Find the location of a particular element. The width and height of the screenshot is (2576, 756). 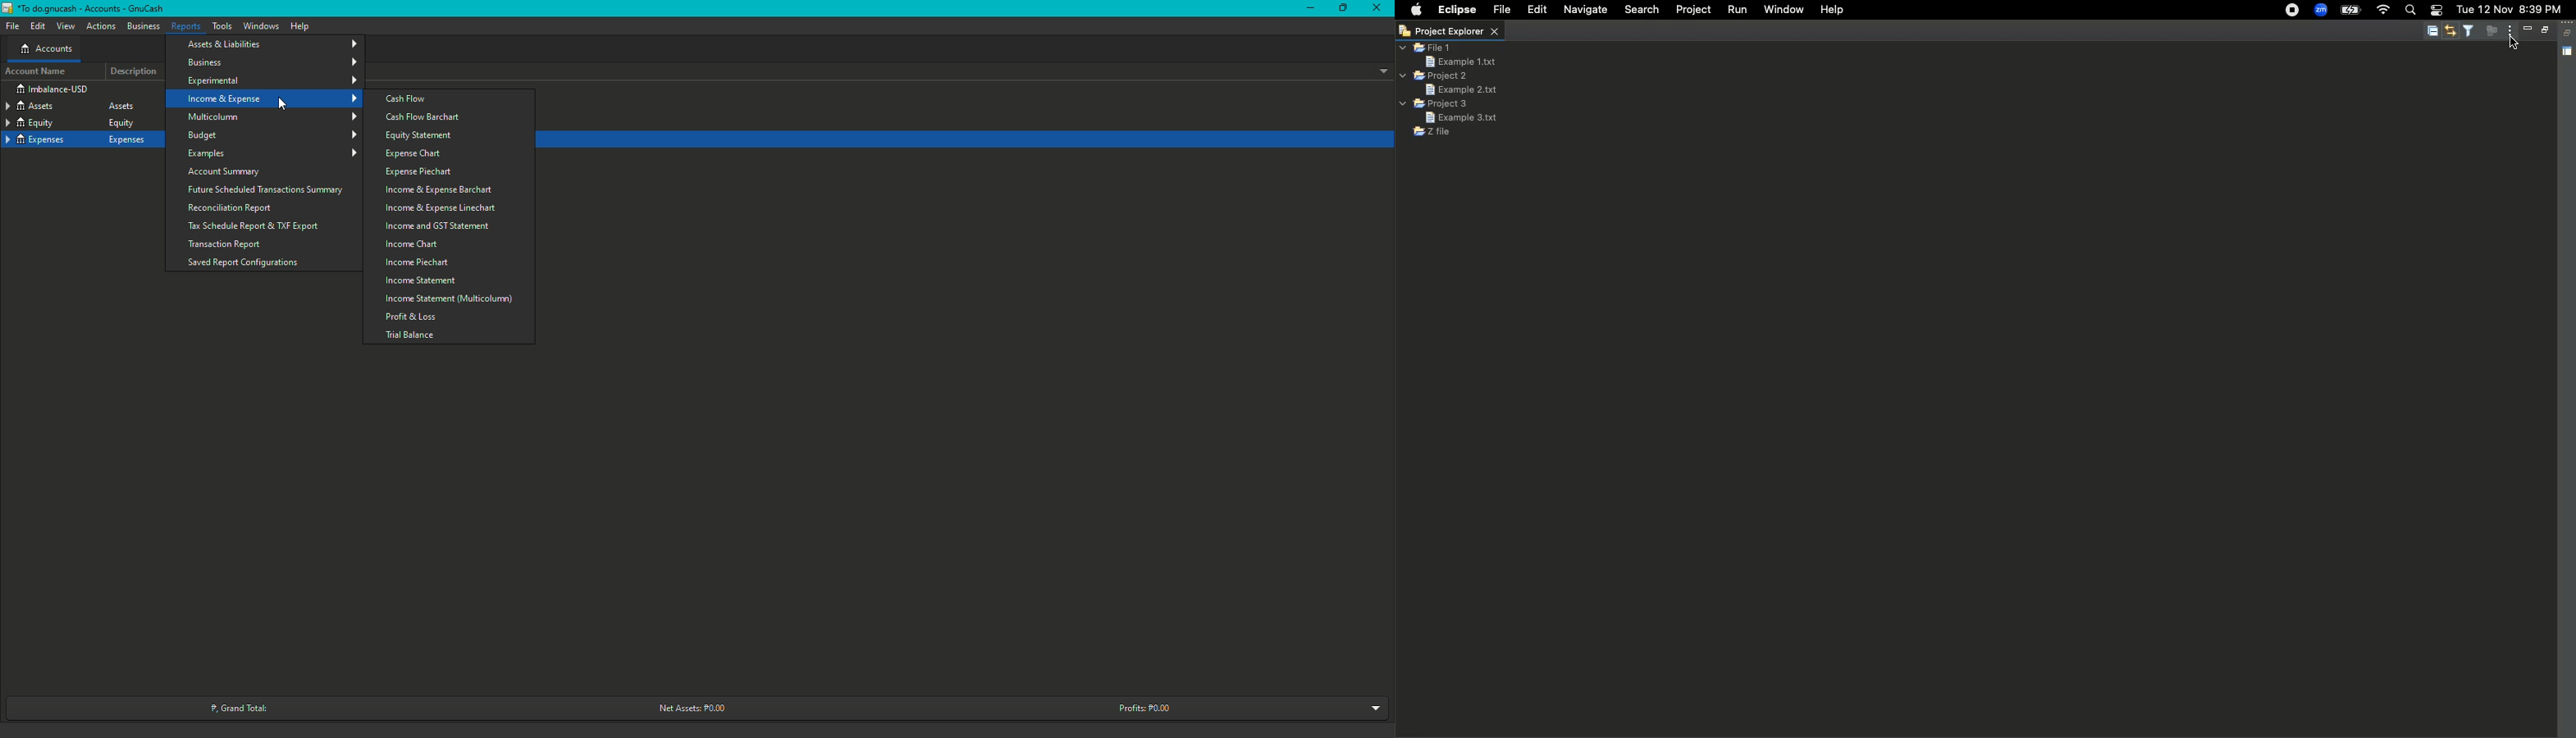

Expense Piechart is located at coordinates (417, 172).